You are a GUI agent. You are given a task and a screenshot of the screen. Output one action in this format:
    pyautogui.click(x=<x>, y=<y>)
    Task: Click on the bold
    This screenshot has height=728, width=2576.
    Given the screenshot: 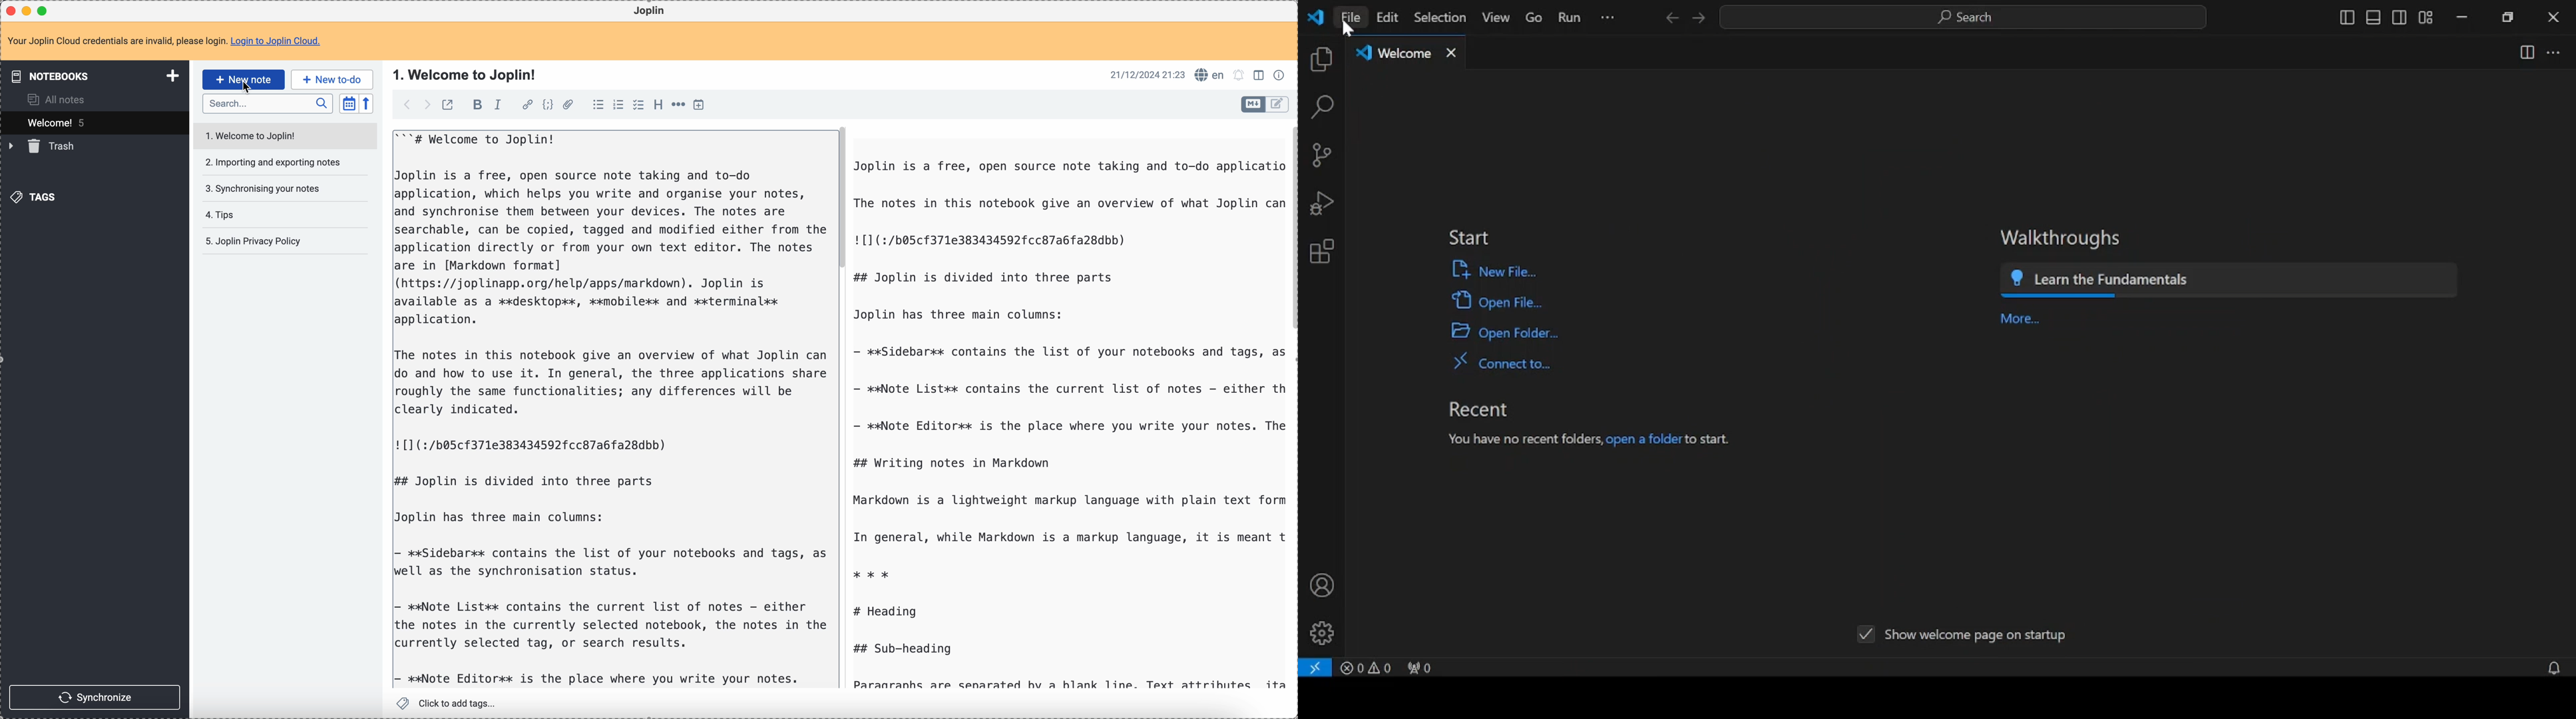 What is the action you would take?
    pyautogui.click(x=477, y=106)
    